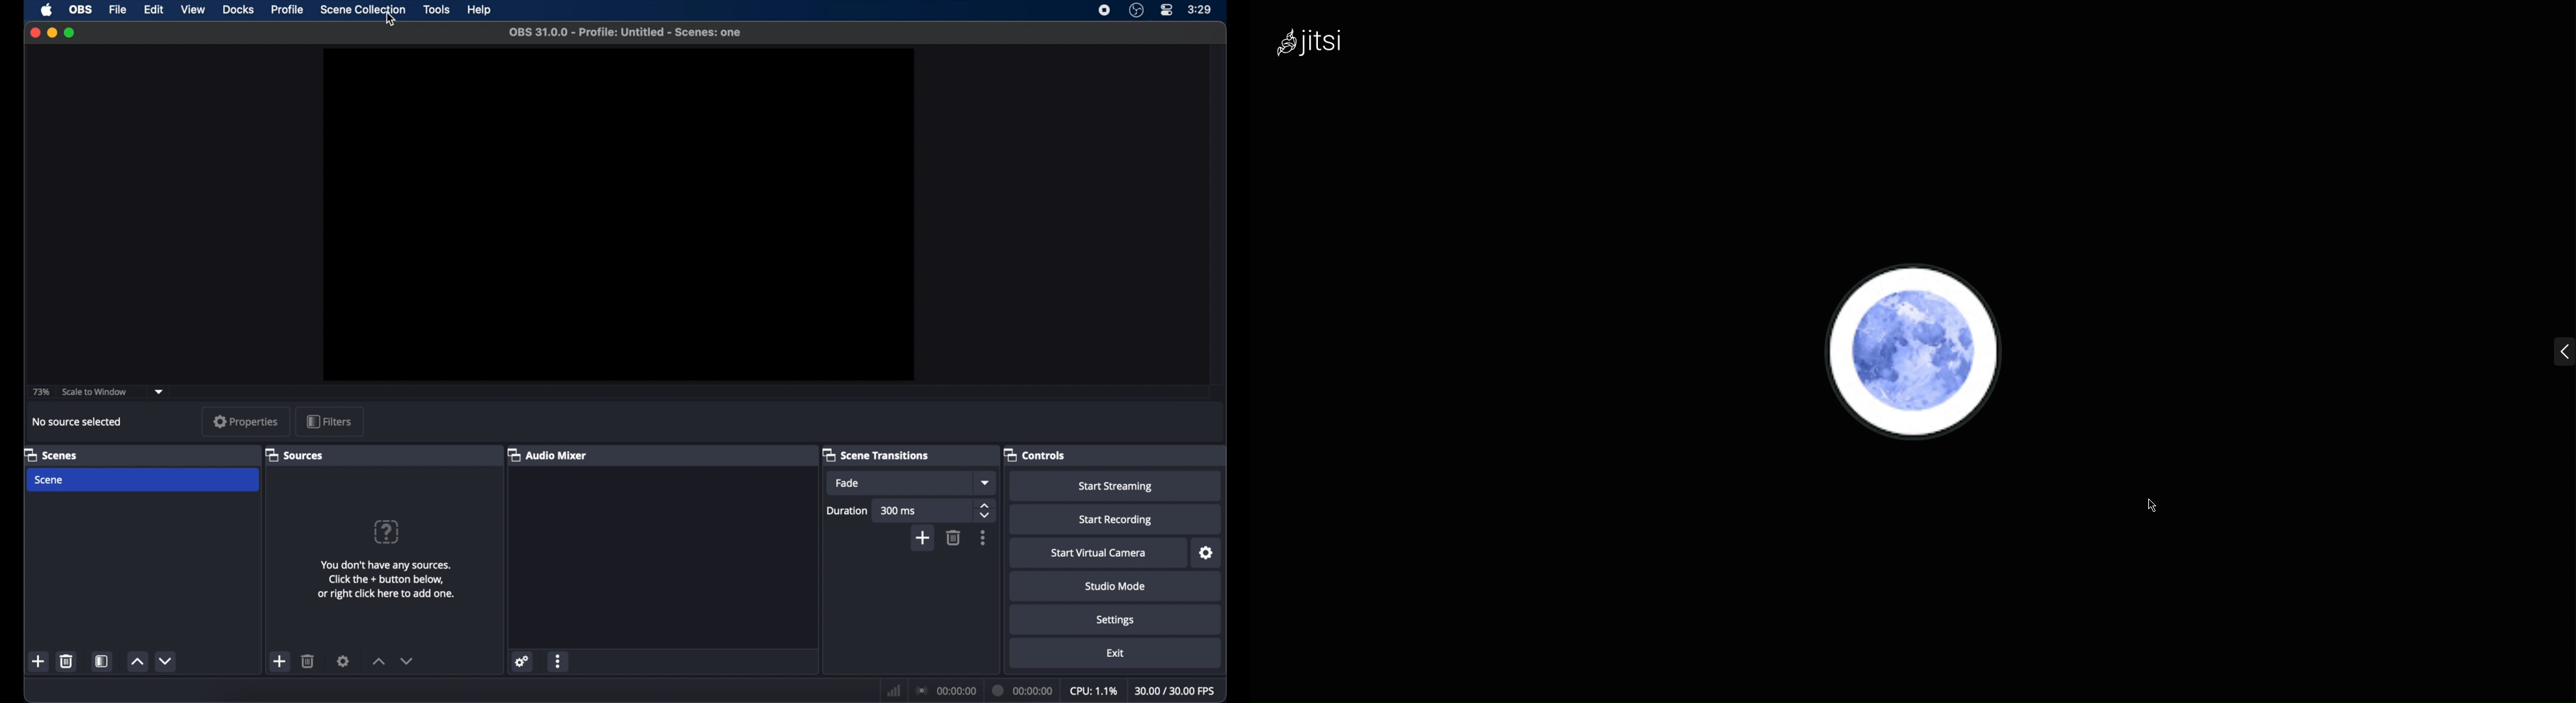 This screenshot has height=728, width=2576. I want to click on properties, so click(247, 422).